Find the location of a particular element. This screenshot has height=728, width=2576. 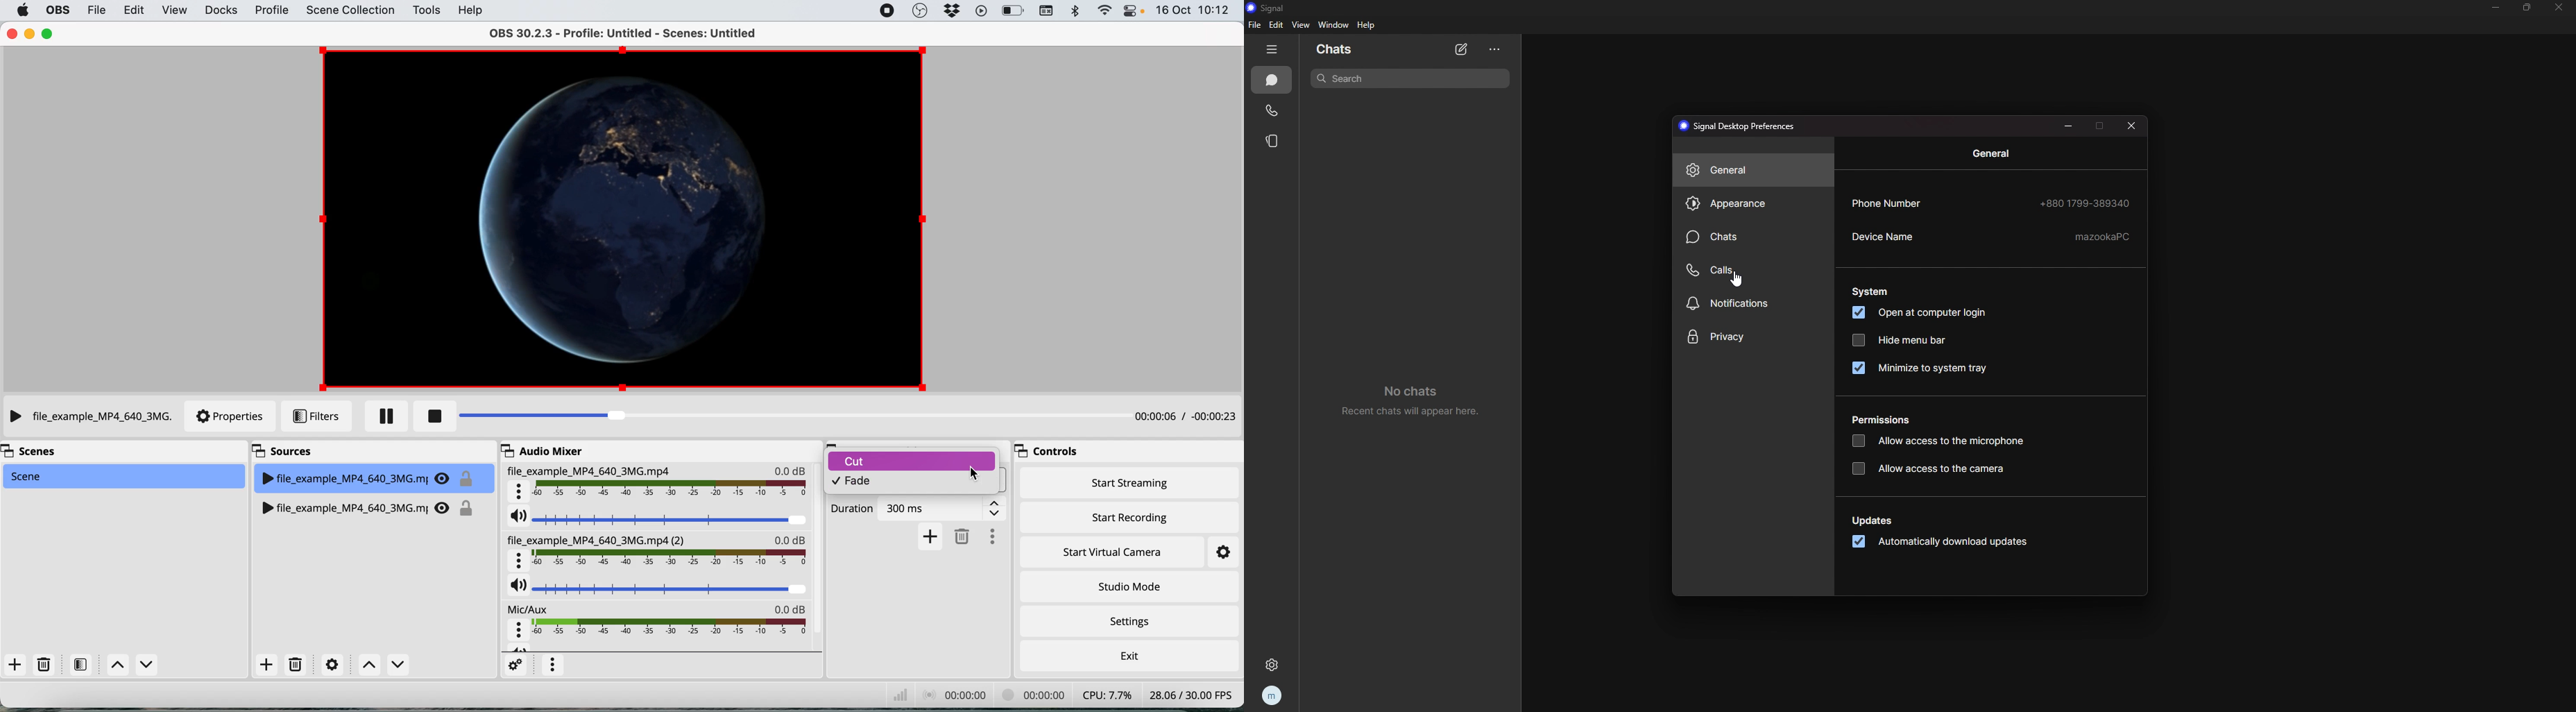

minimize is located at coordinates (2497, 7).